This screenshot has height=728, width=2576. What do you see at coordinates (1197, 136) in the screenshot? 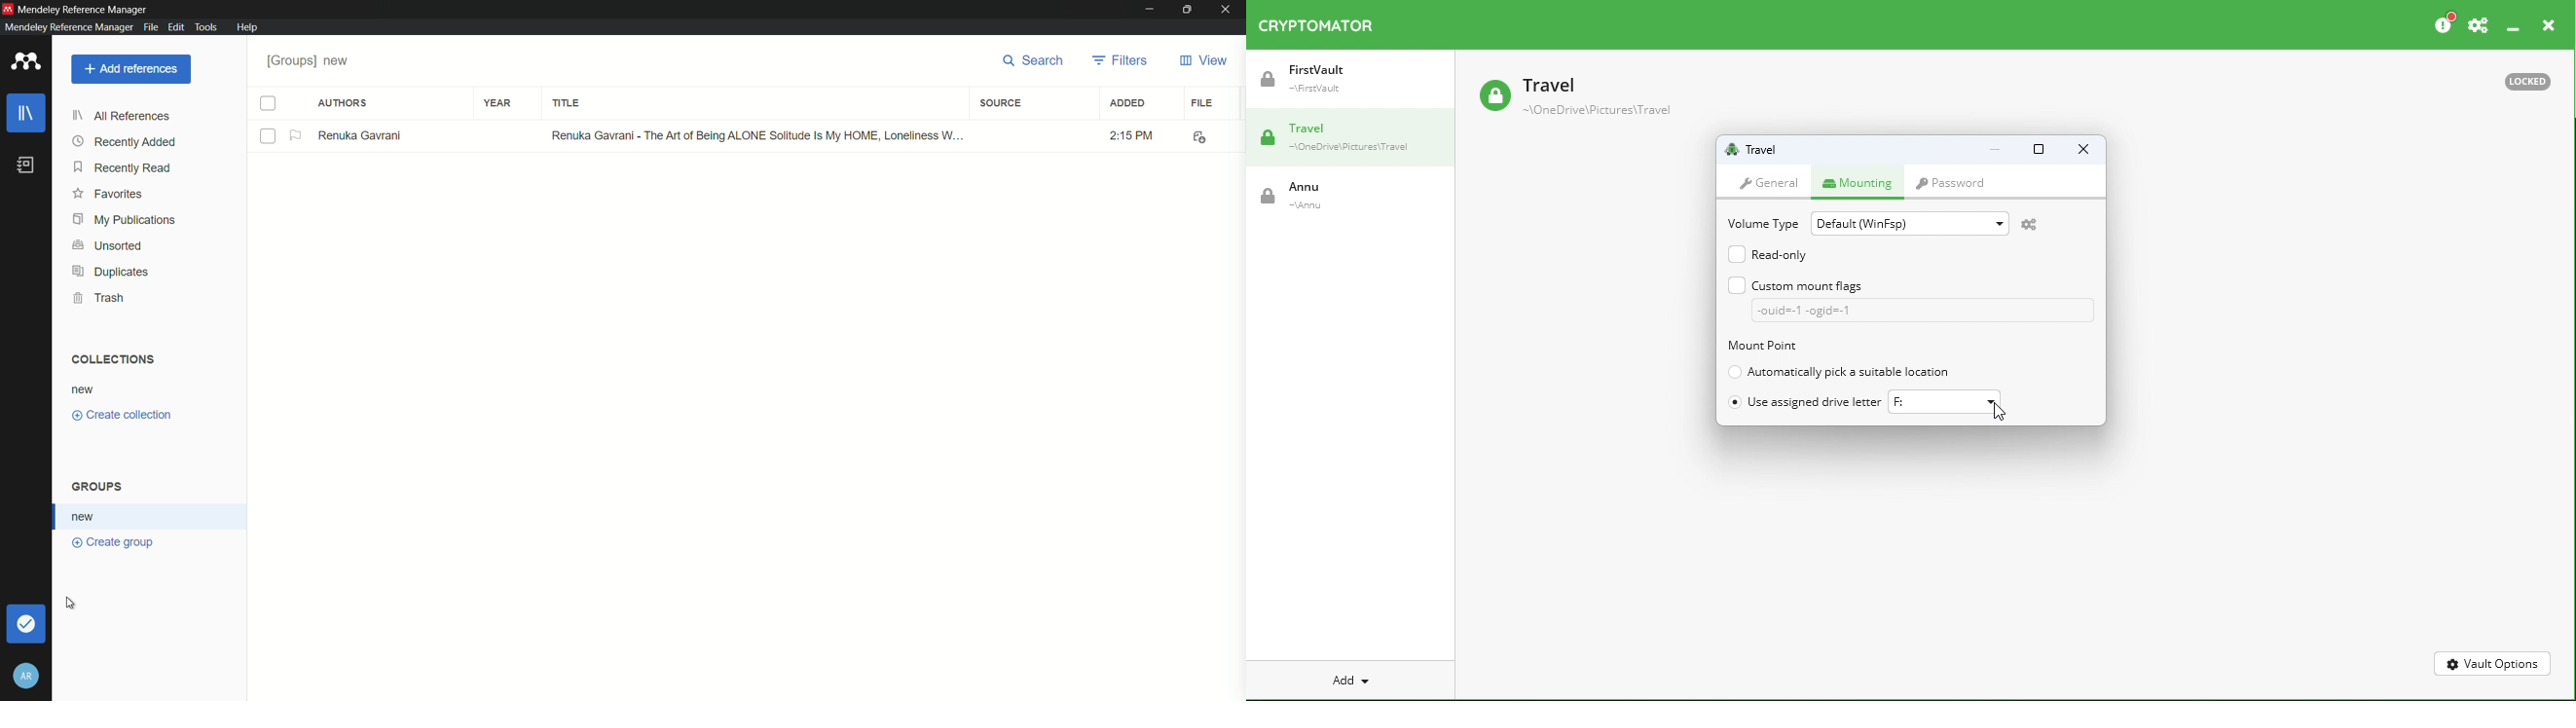
I see `File` at bounding box center [1197, 136].